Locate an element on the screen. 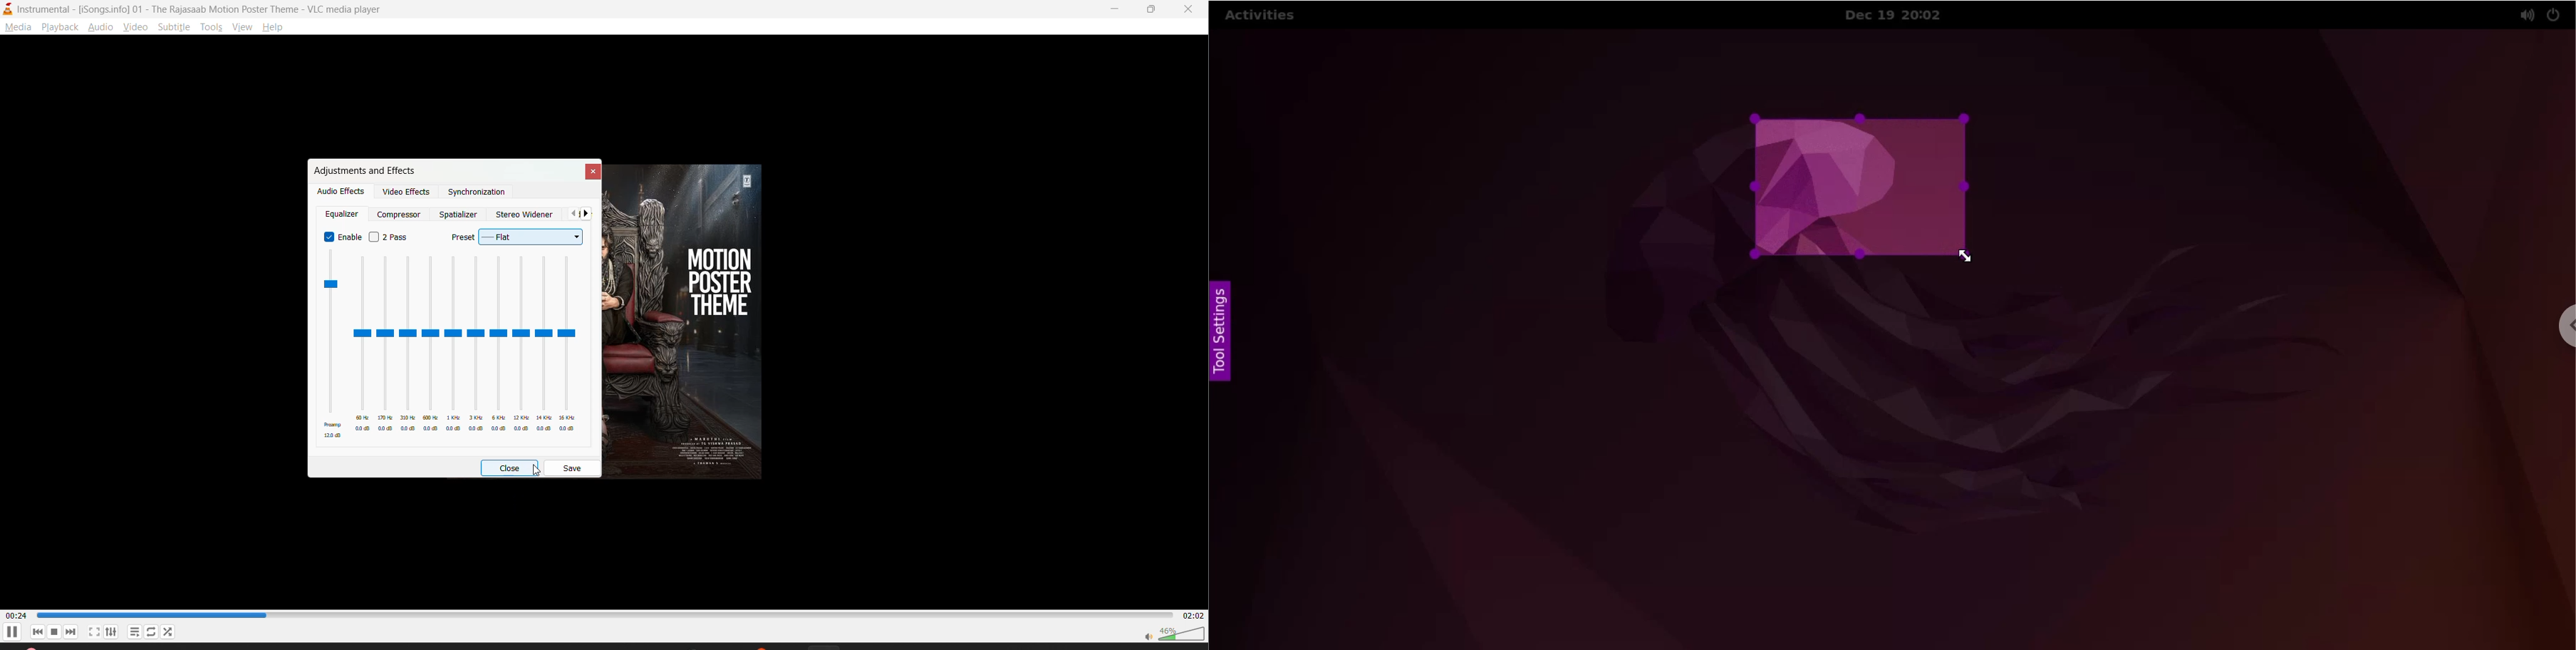  tools is located at coordinates (214, 26).